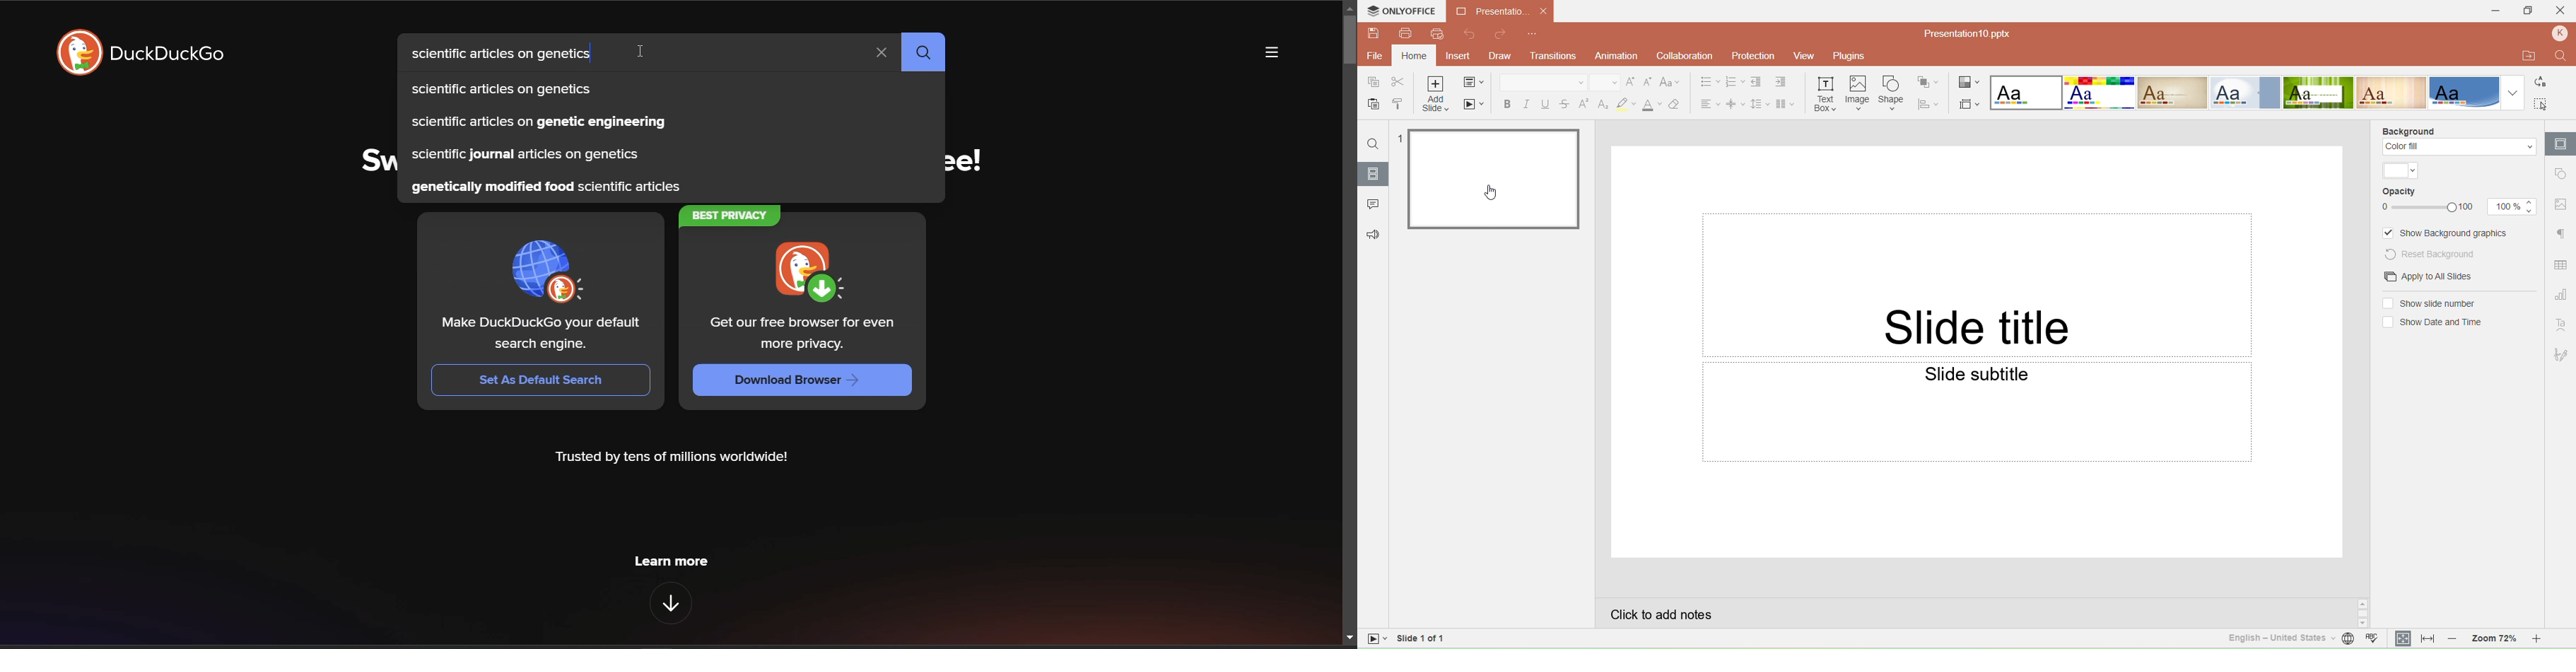  I want to click on Signature setting, so click(2562, 354).